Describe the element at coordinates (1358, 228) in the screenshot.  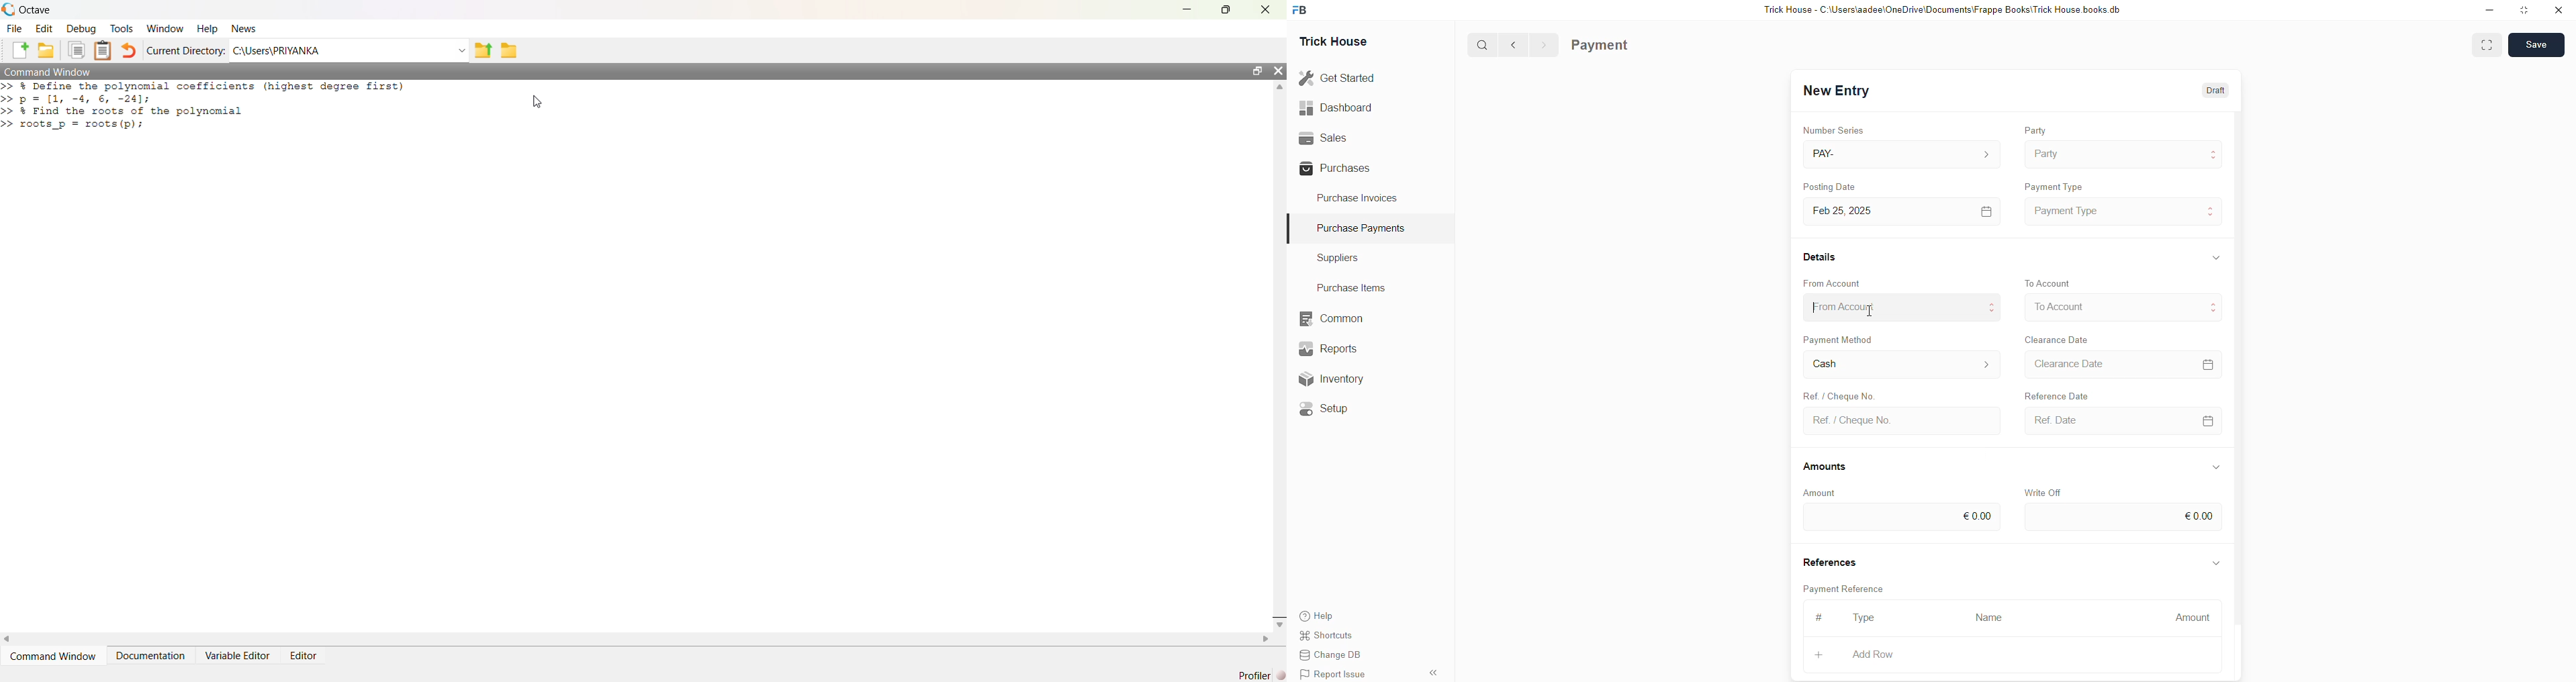
I see `Purchase PaymenTS` at that location.